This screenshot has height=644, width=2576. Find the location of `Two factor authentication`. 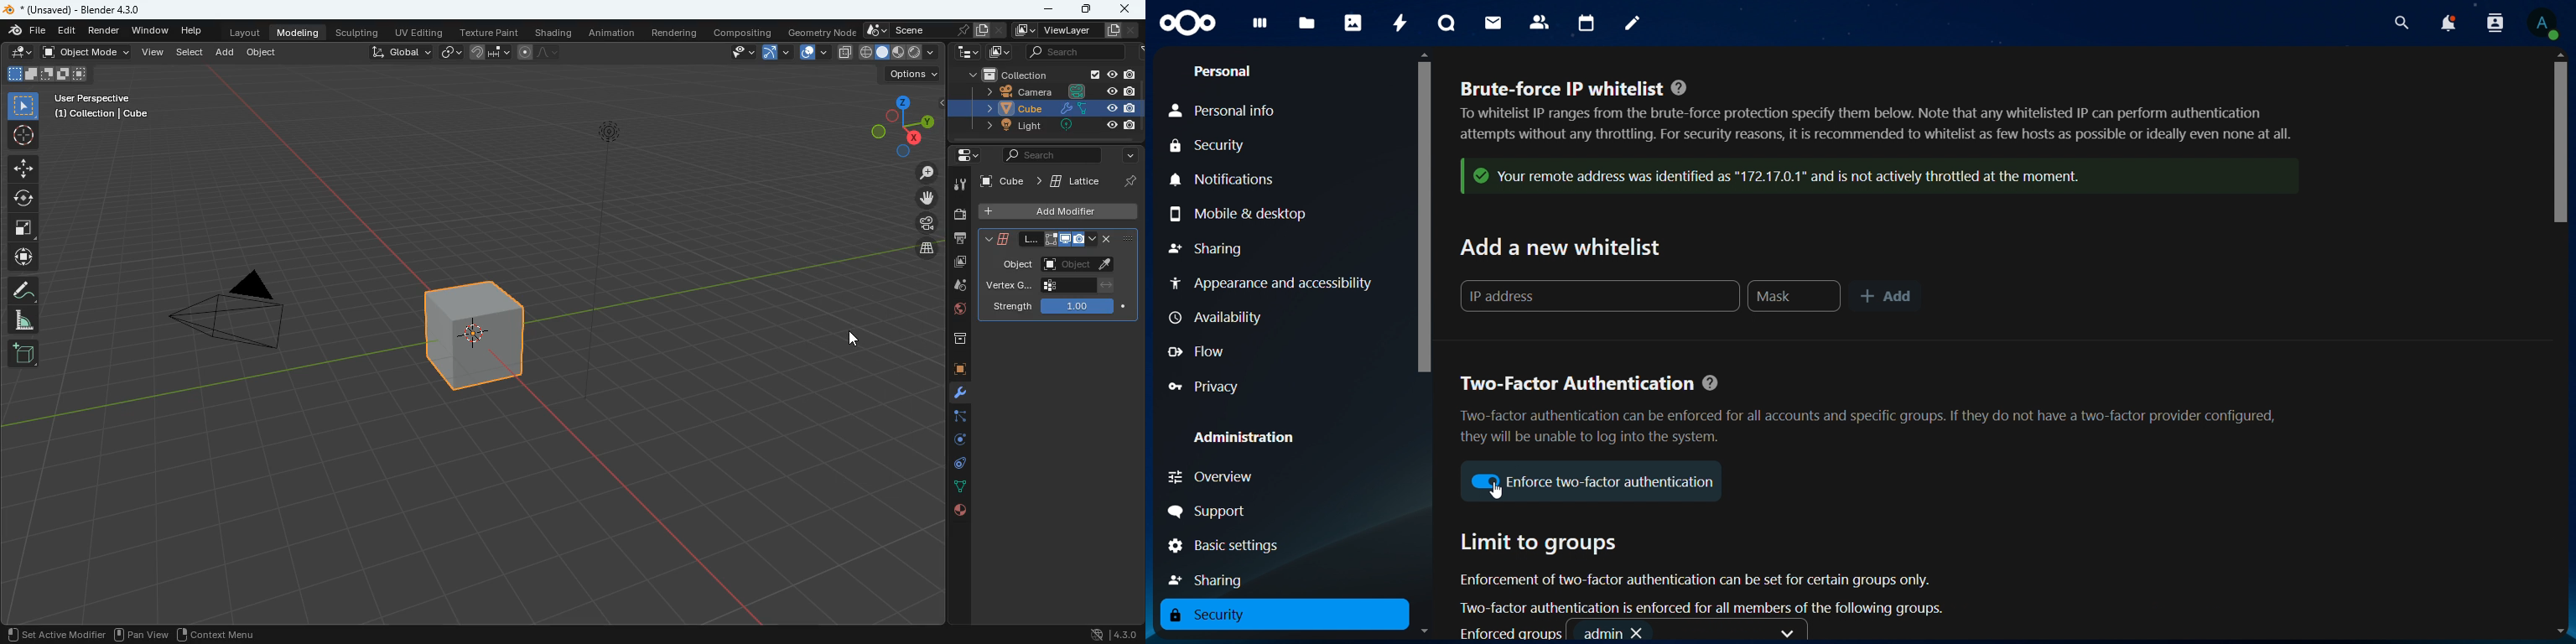

Two factor authentication is located at coordinates (1872, 409).